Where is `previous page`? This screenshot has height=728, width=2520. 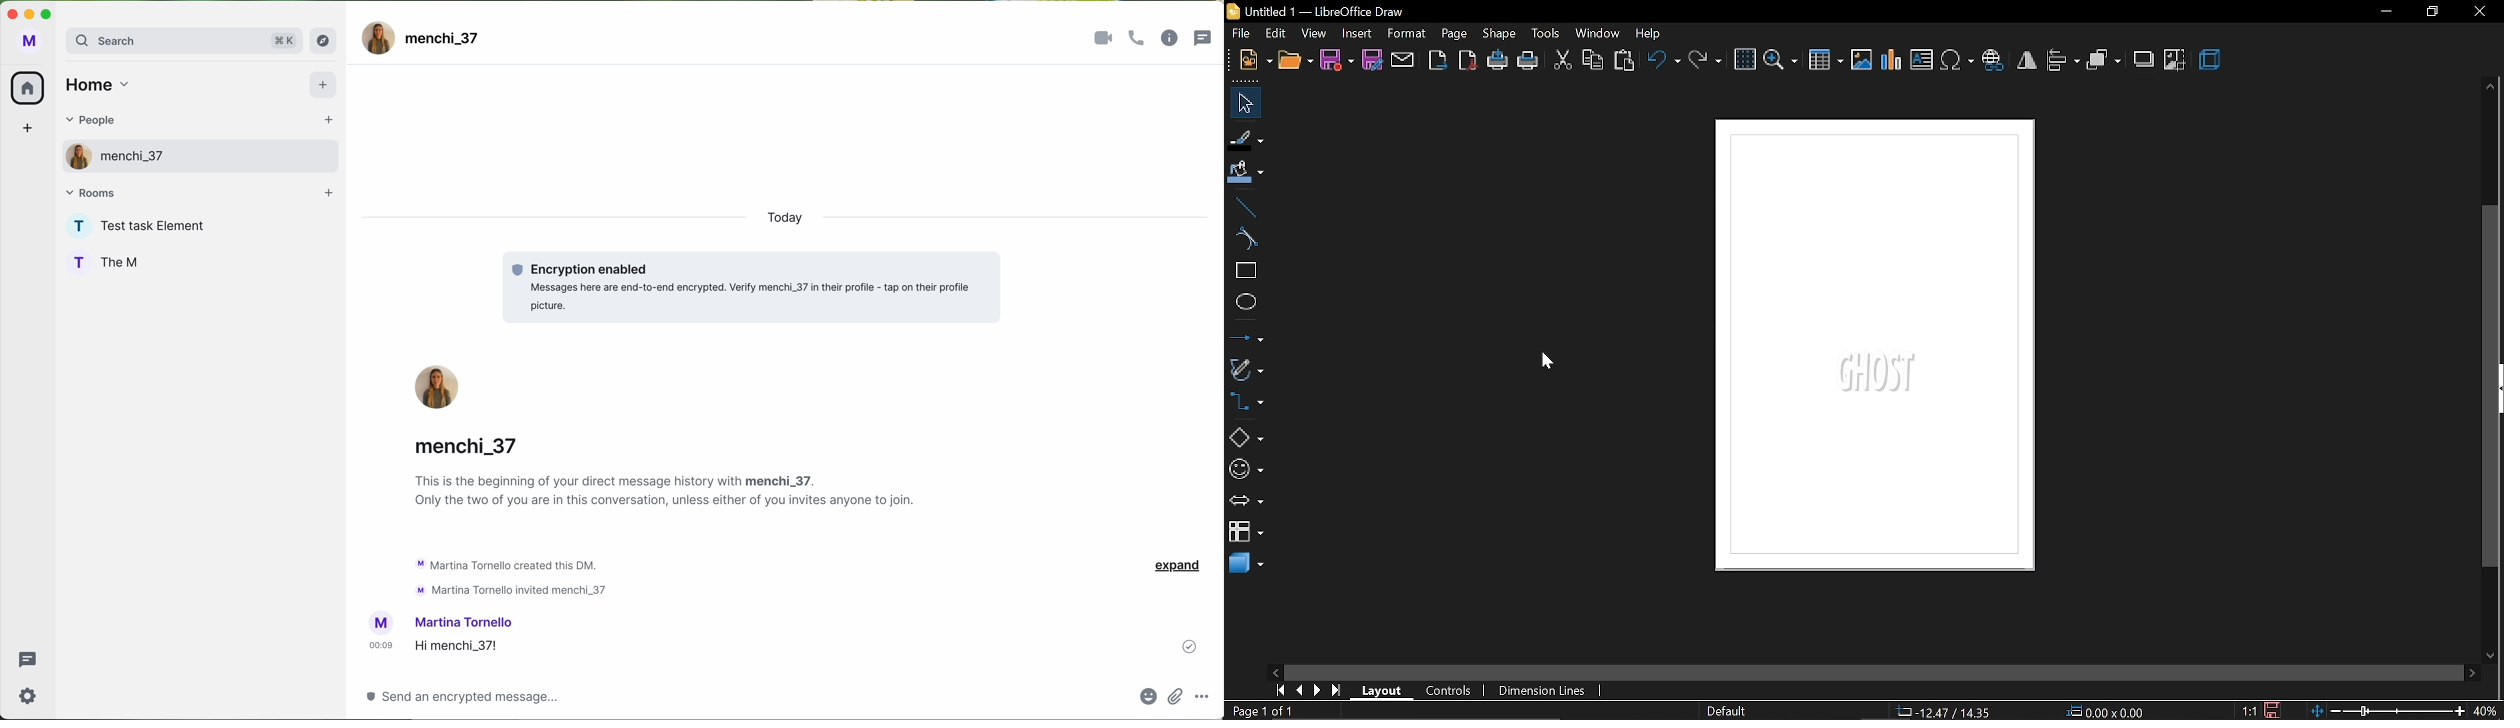 previous page is located at coordinates (1295, 691).